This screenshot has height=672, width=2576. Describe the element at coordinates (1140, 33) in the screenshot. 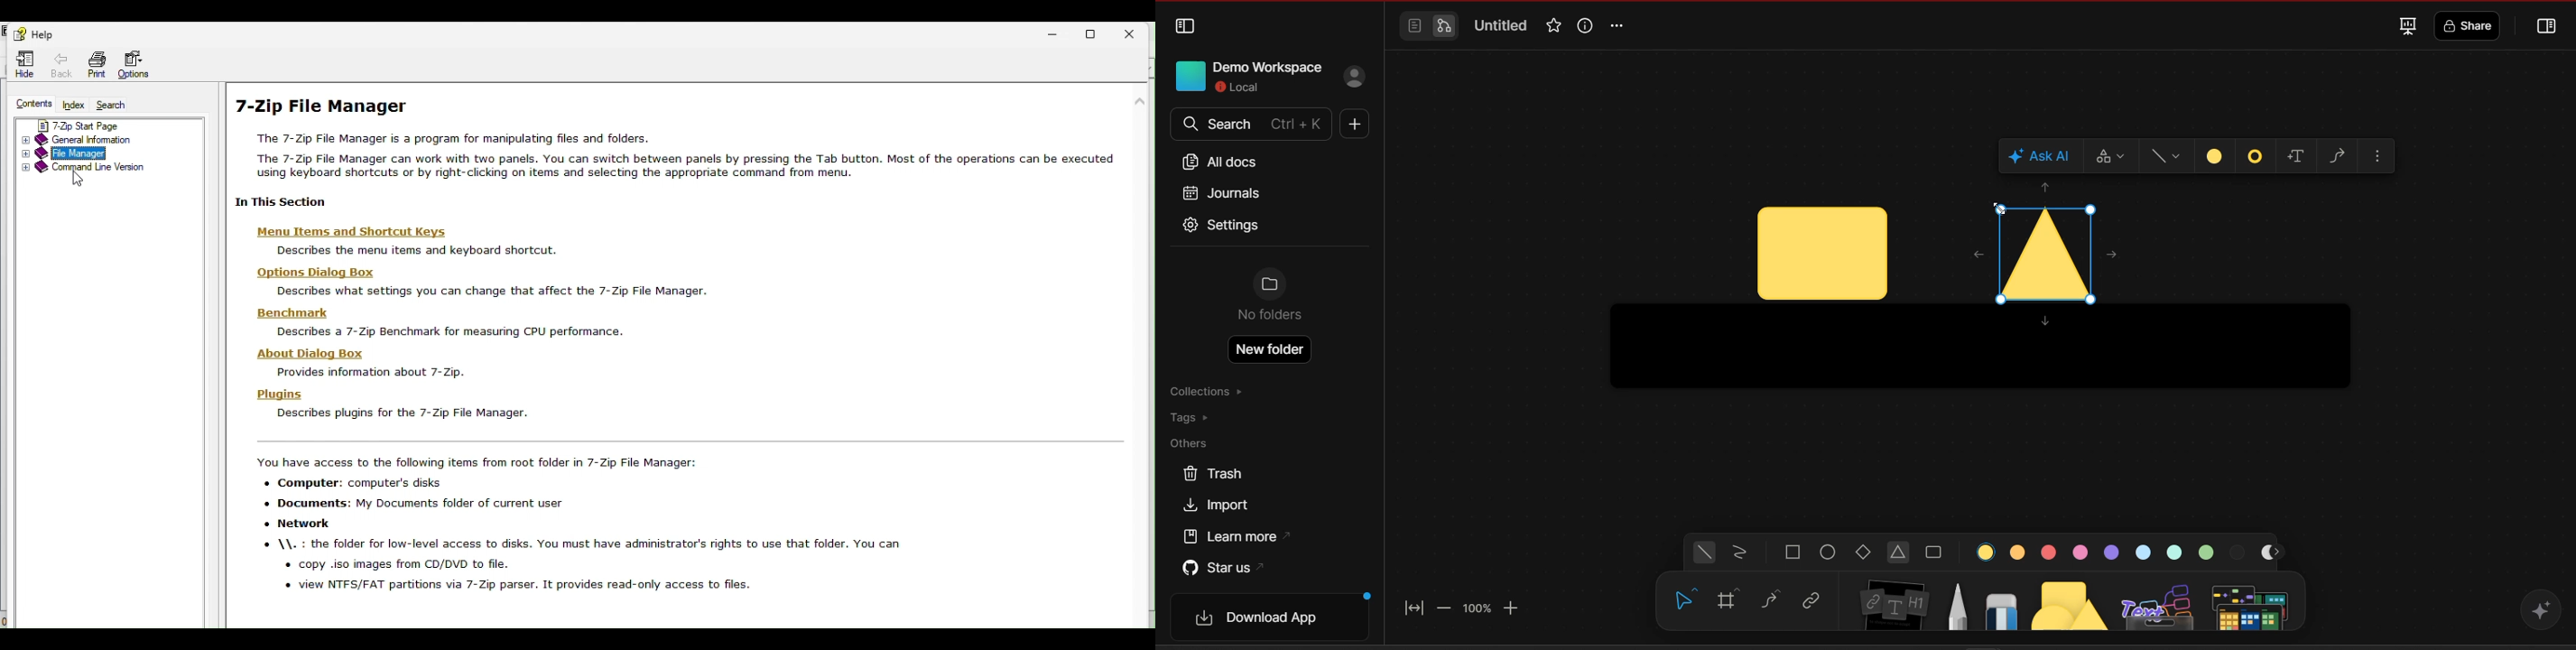

I see `Close` at that location.